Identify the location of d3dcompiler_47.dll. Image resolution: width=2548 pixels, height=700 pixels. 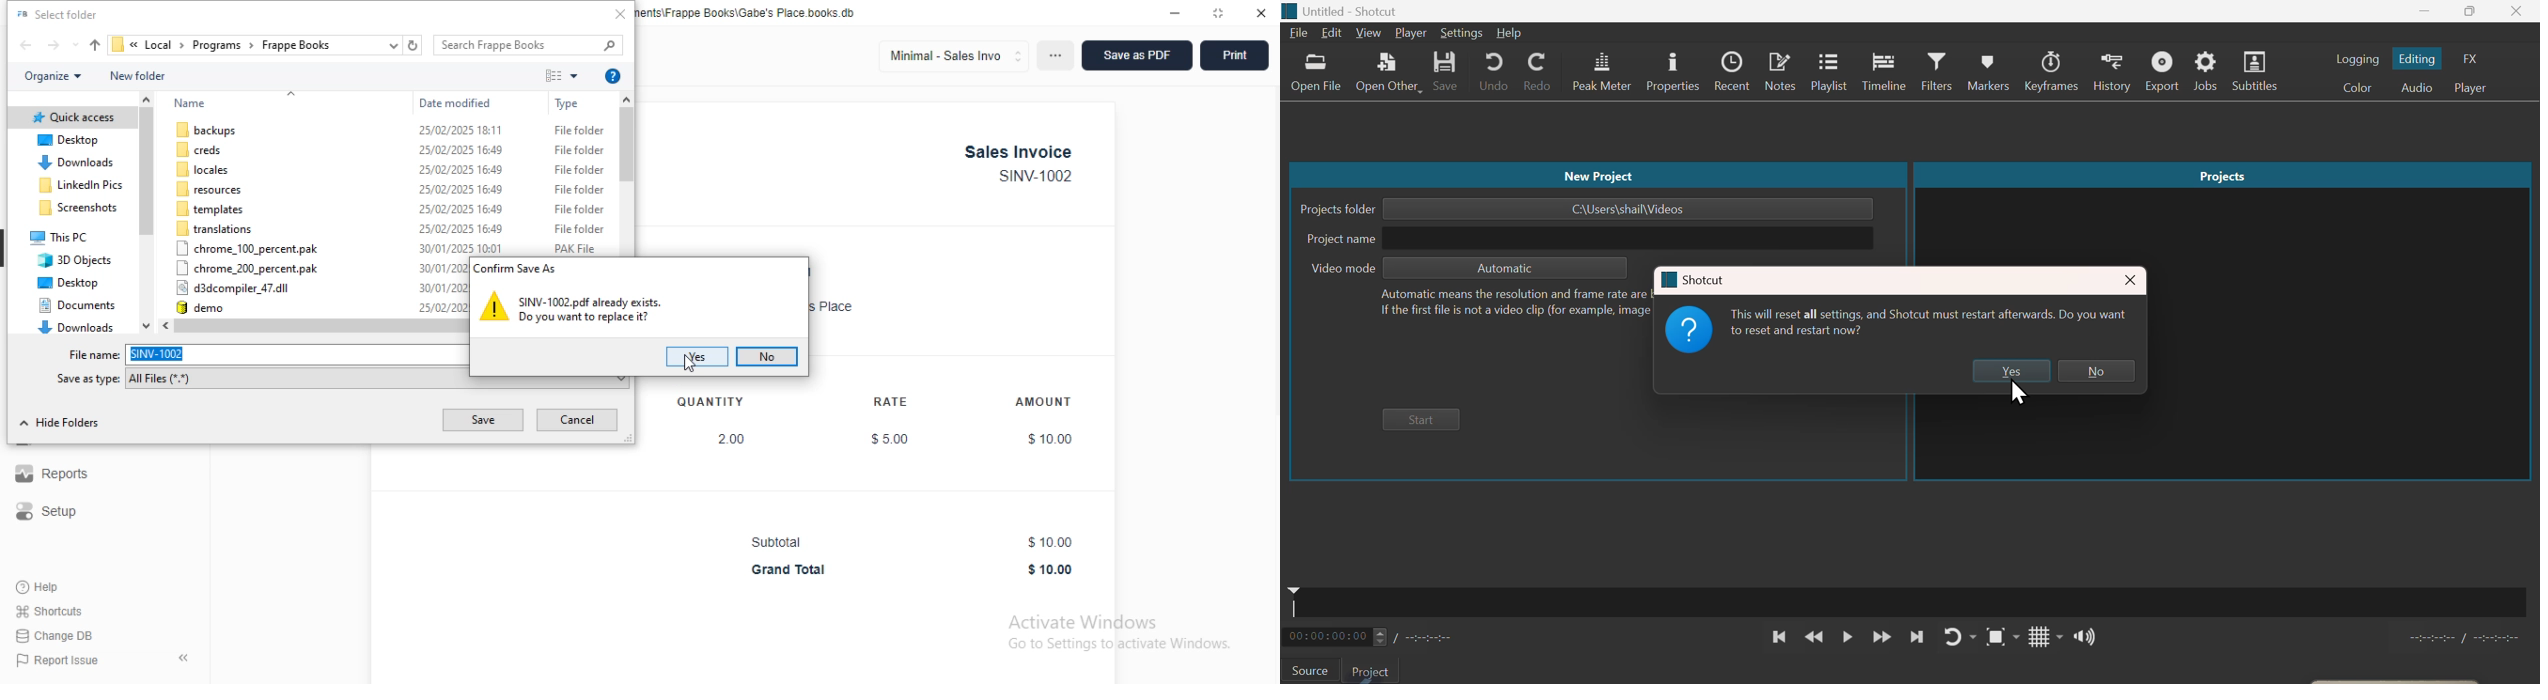
(233, 287).